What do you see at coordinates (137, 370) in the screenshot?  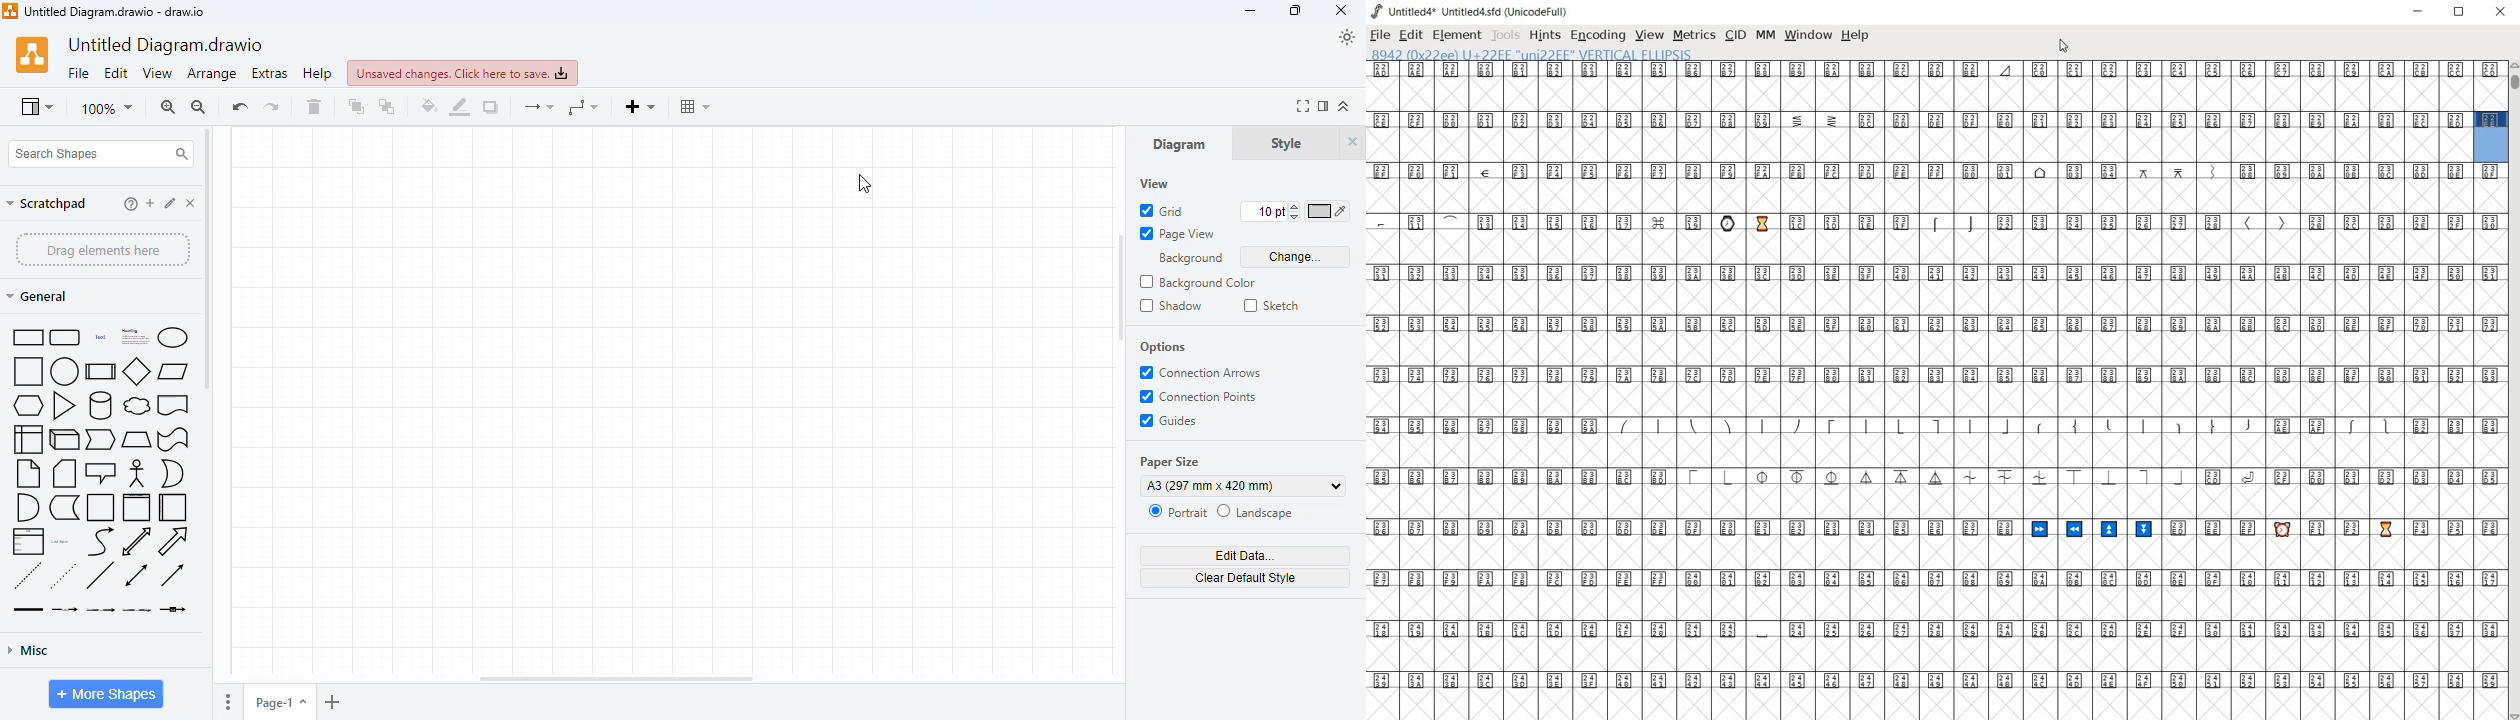 I see `diamond` at bounding box center [137, 370].